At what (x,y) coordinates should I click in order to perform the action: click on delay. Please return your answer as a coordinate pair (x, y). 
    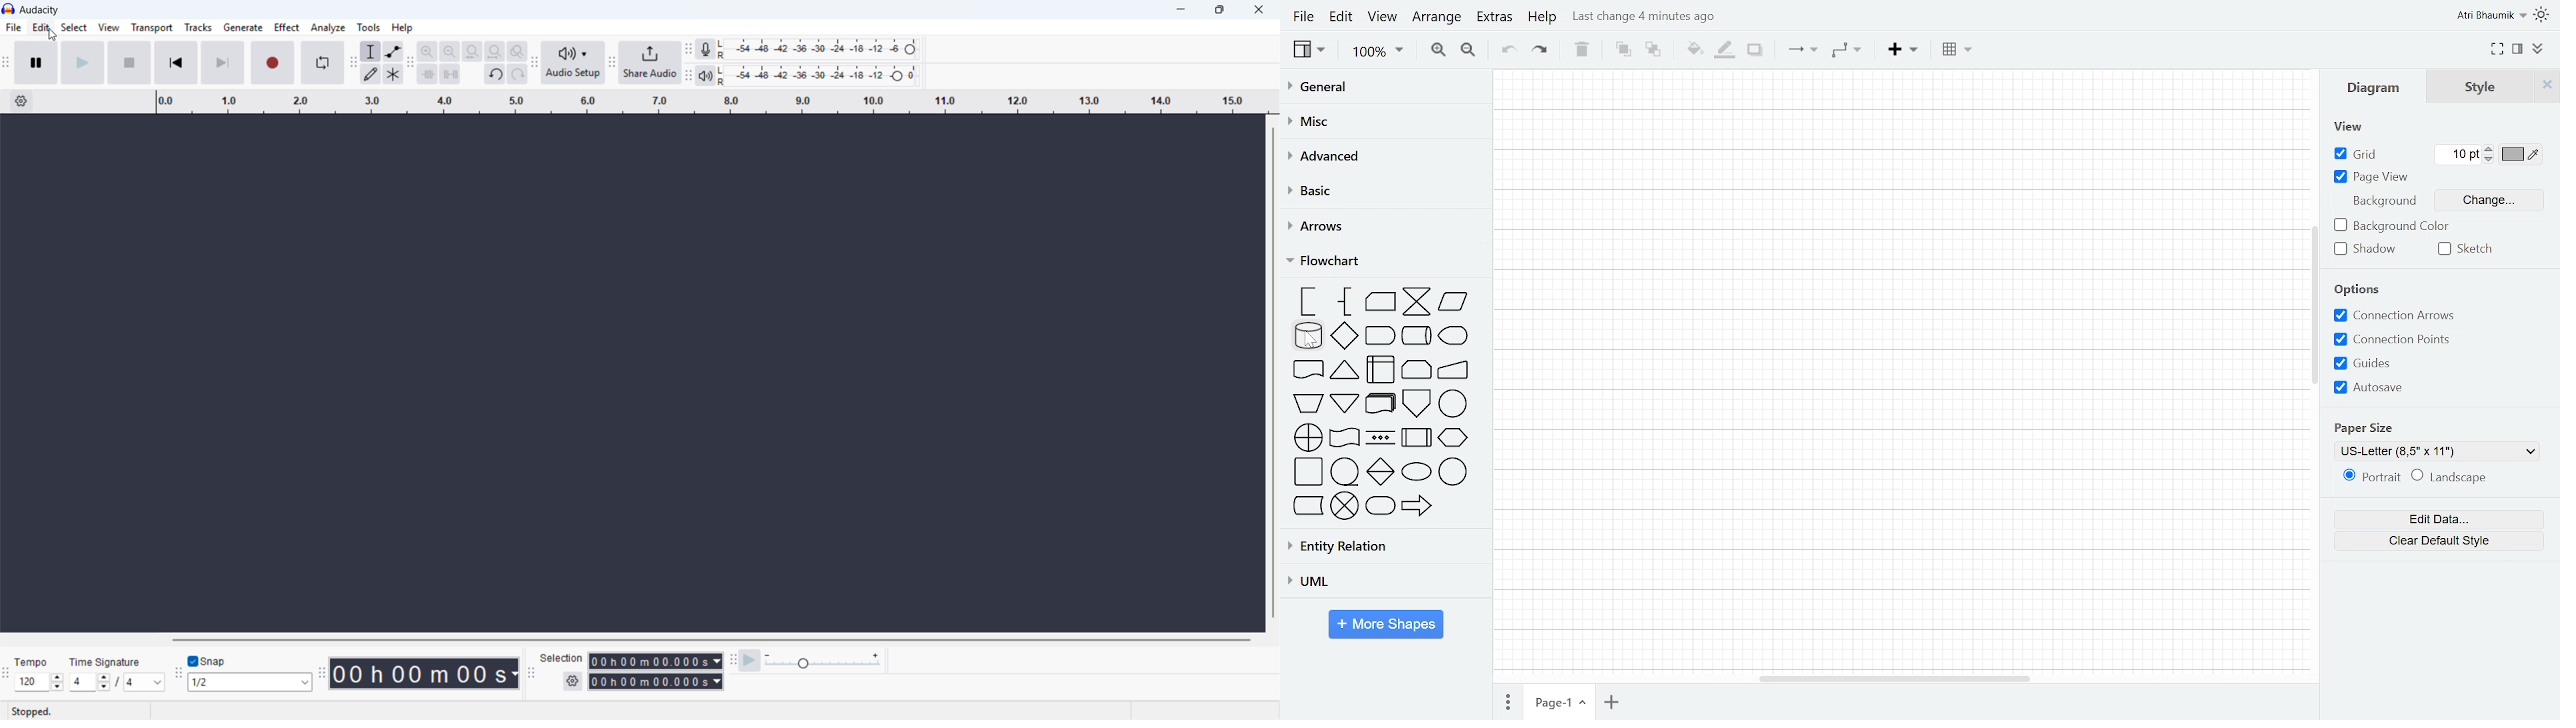
    Looking at the image, I should click on (1381, 336).